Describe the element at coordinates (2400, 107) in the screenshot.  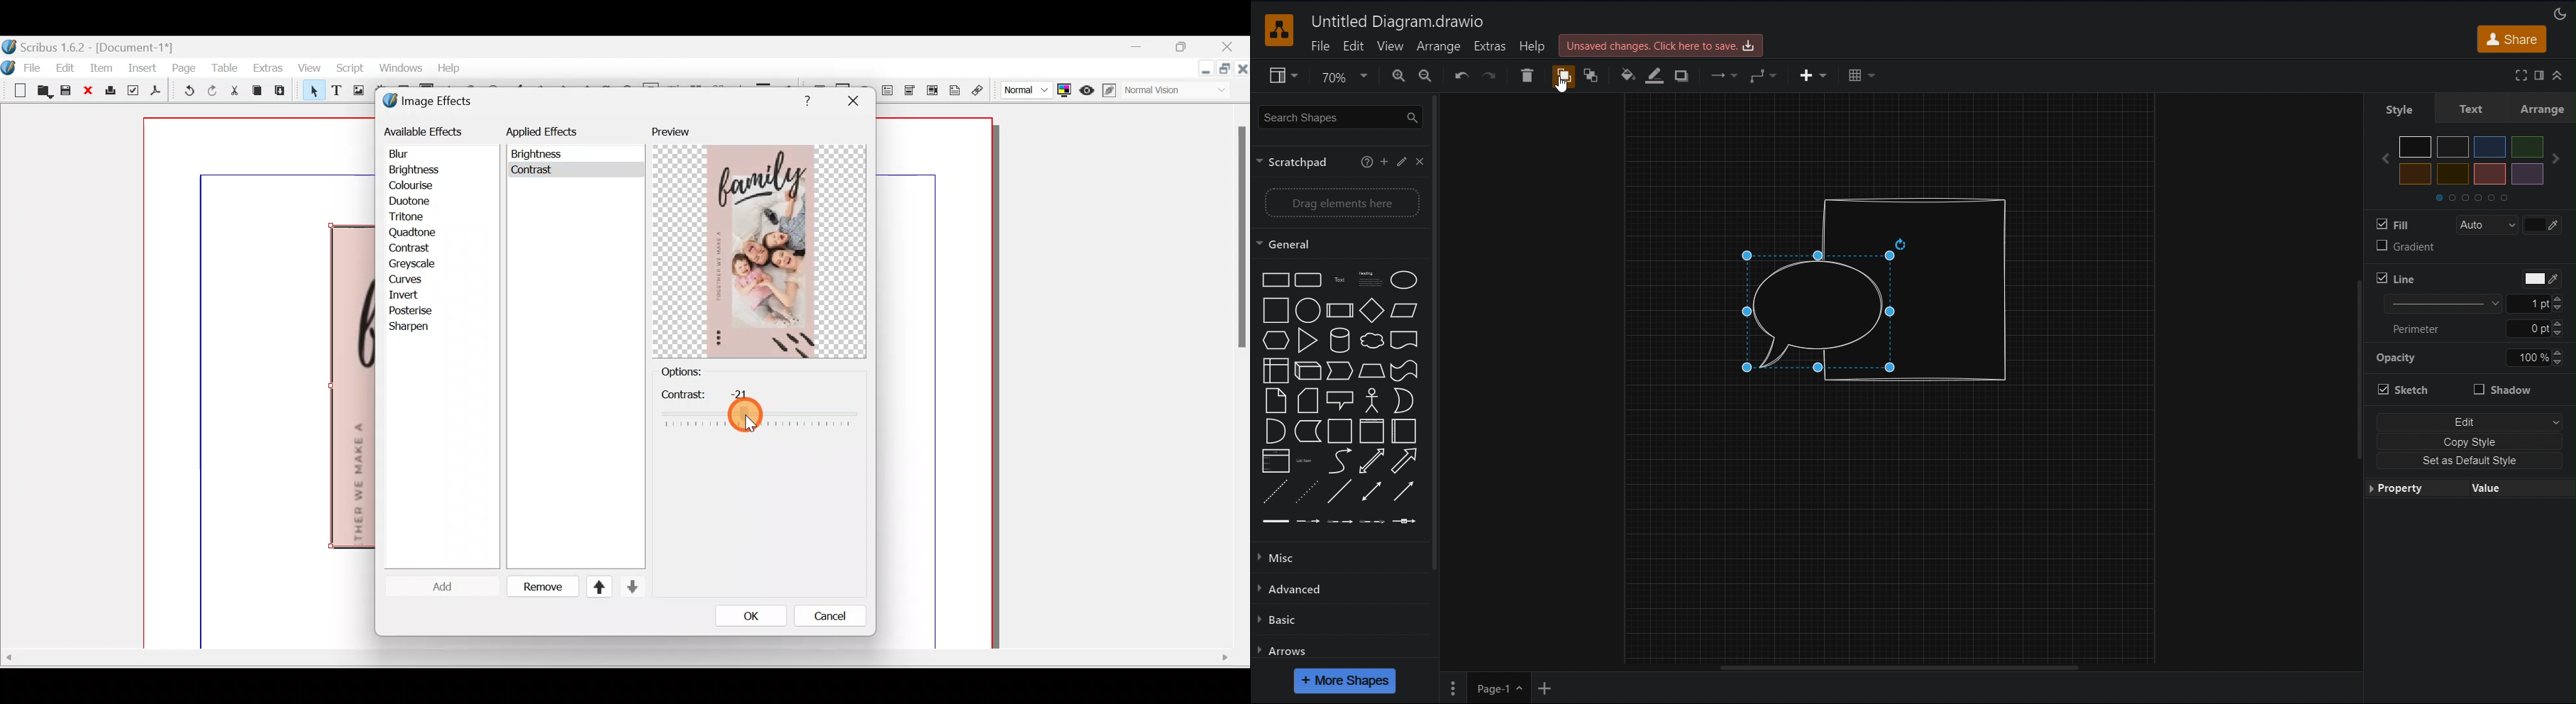
I see `Style` at that location.